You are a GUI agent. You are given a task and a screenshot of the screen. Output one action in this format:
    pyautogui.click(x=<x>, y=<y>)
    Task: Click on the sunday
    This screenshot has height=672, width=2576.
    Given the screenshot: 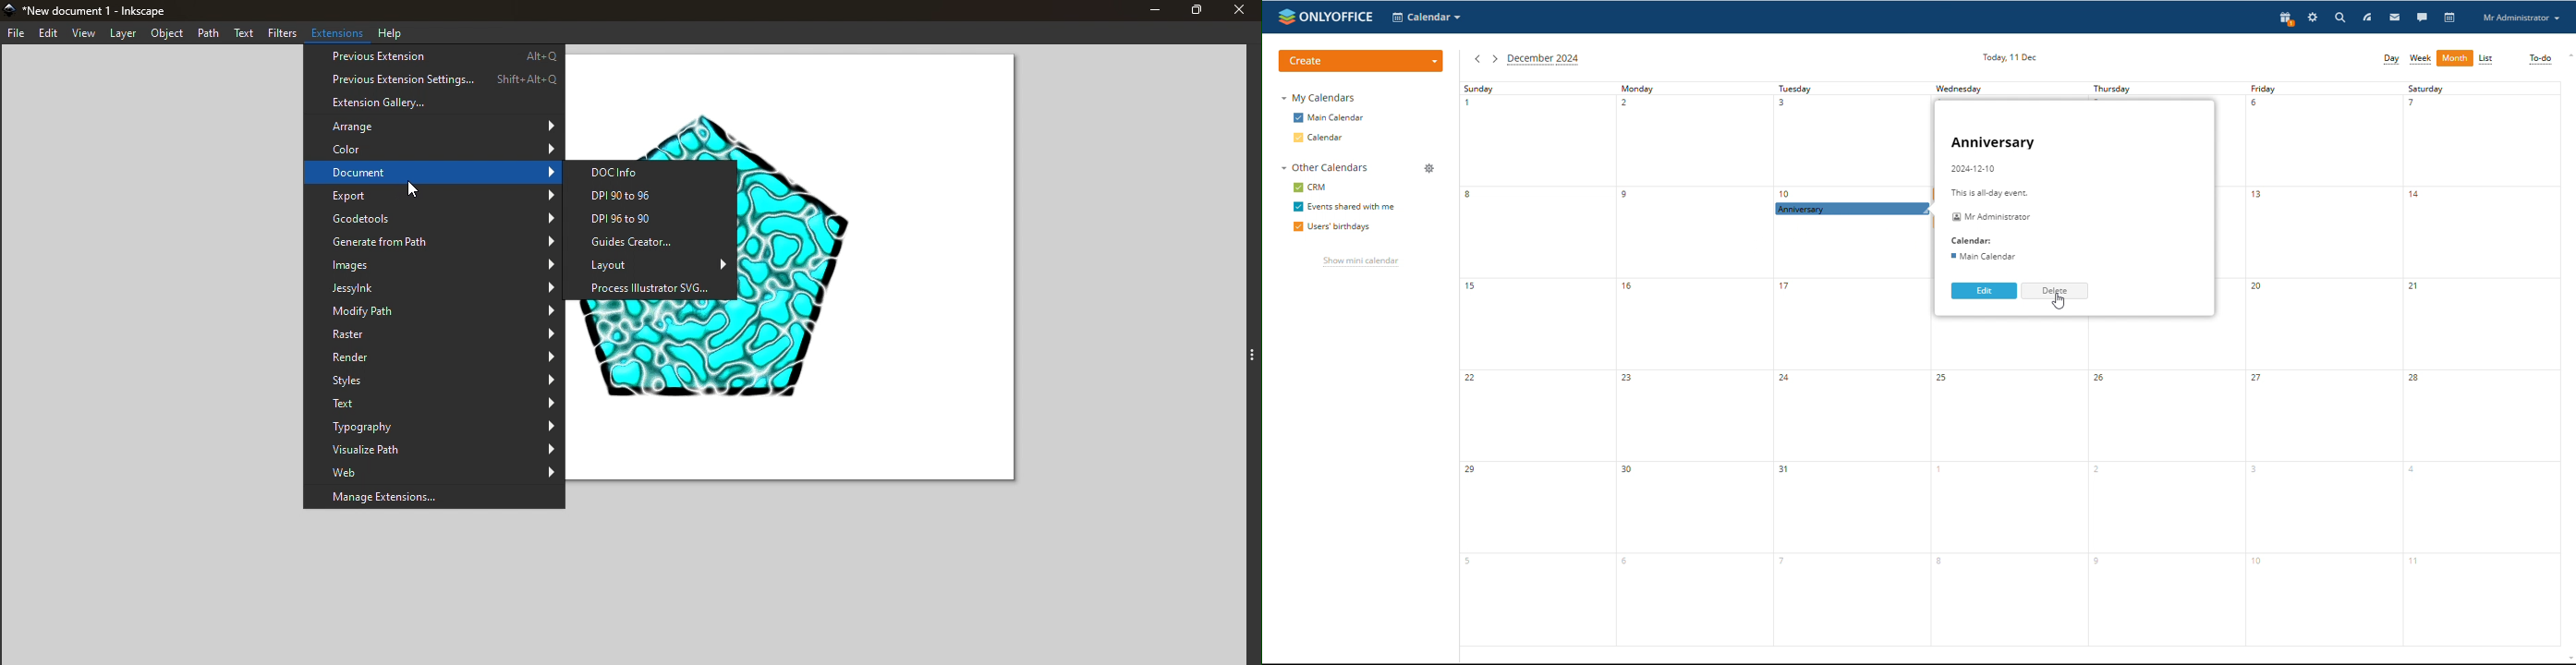 What is the action you would take?
    pyautogui.click(x=1538, y=364)
    